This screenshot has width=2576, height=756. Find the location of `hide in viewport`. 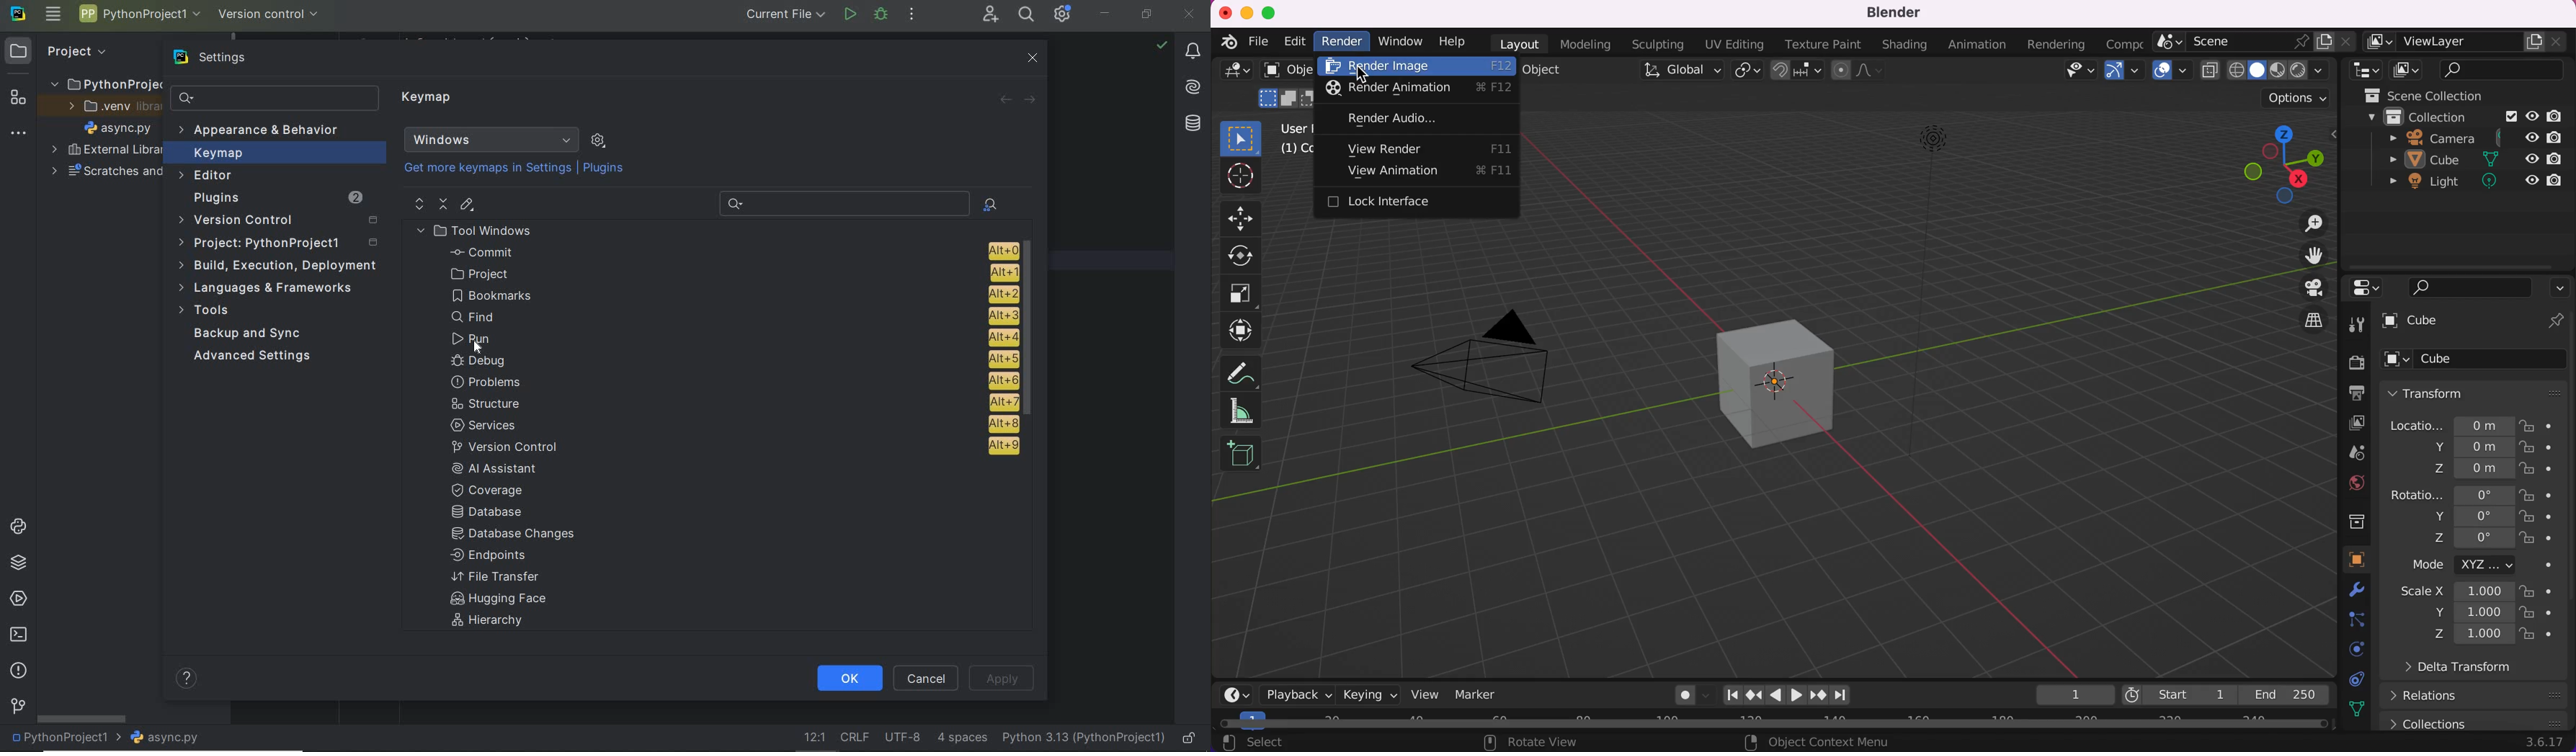

hide in viewport is located at coordinates (2533, 137).